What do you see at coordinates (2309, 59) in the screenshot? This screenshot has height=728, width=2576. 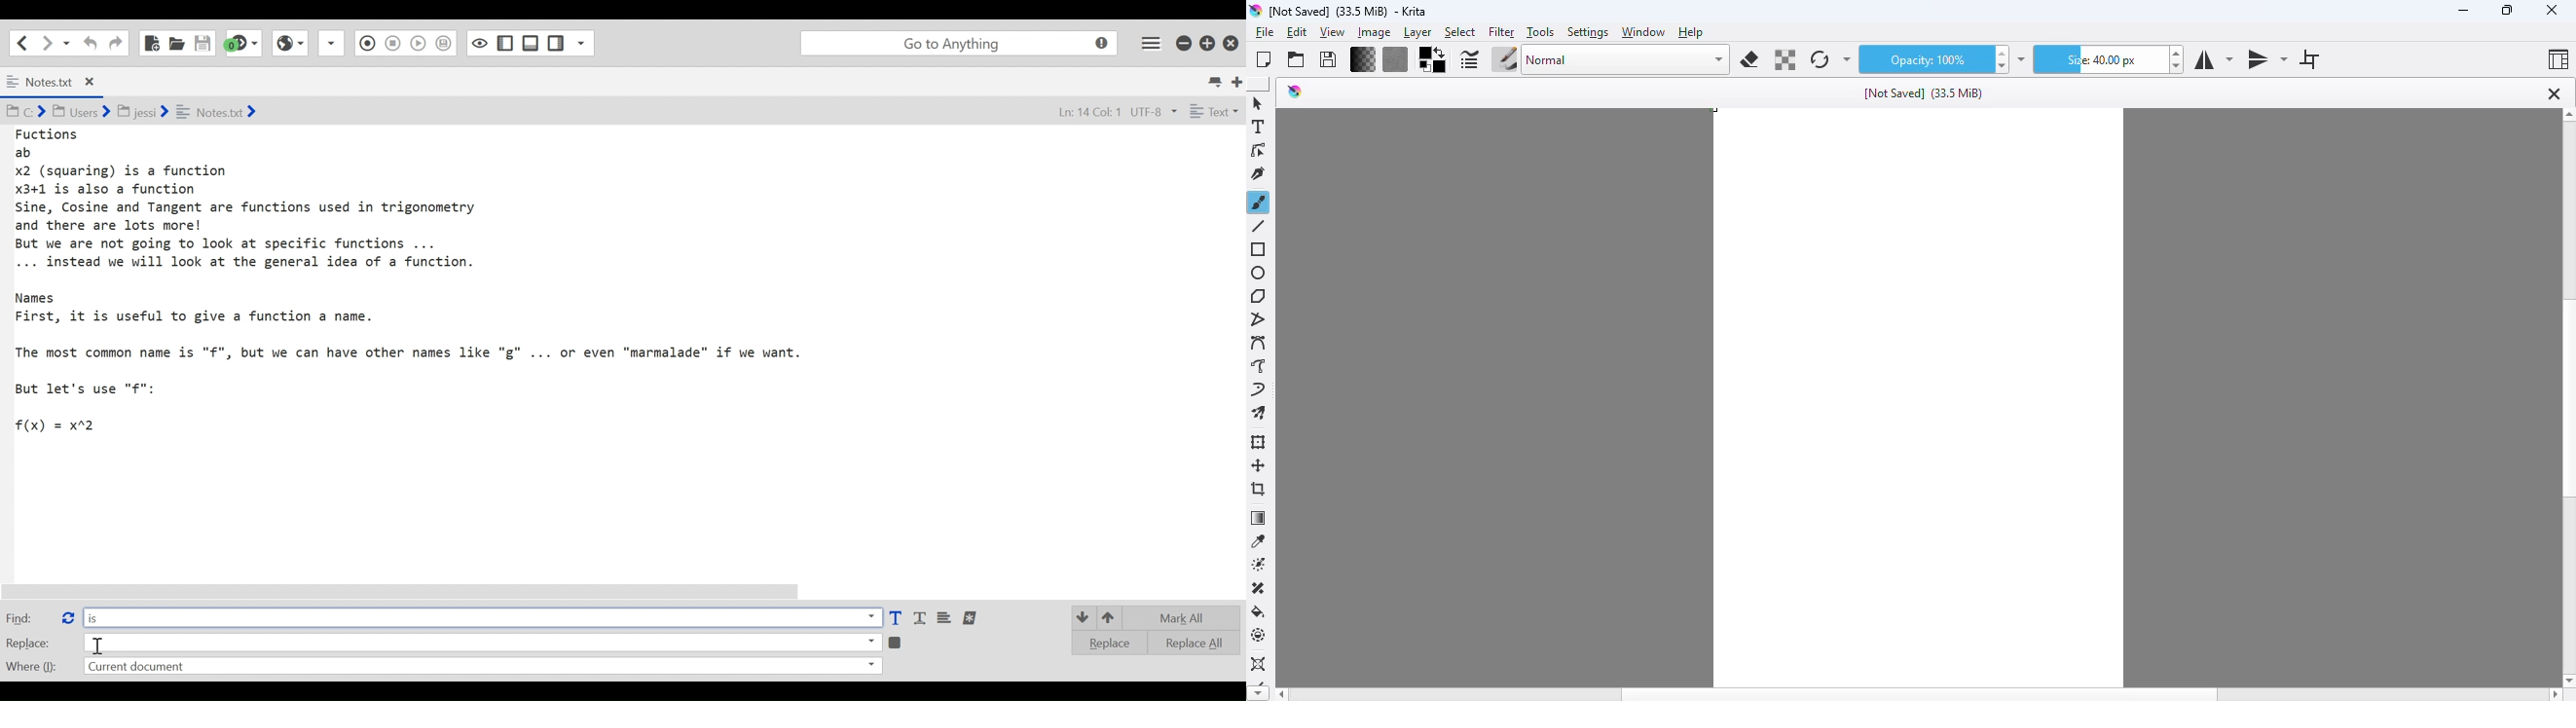 I see `wrap around mode` at bounding box center [2309, 59].